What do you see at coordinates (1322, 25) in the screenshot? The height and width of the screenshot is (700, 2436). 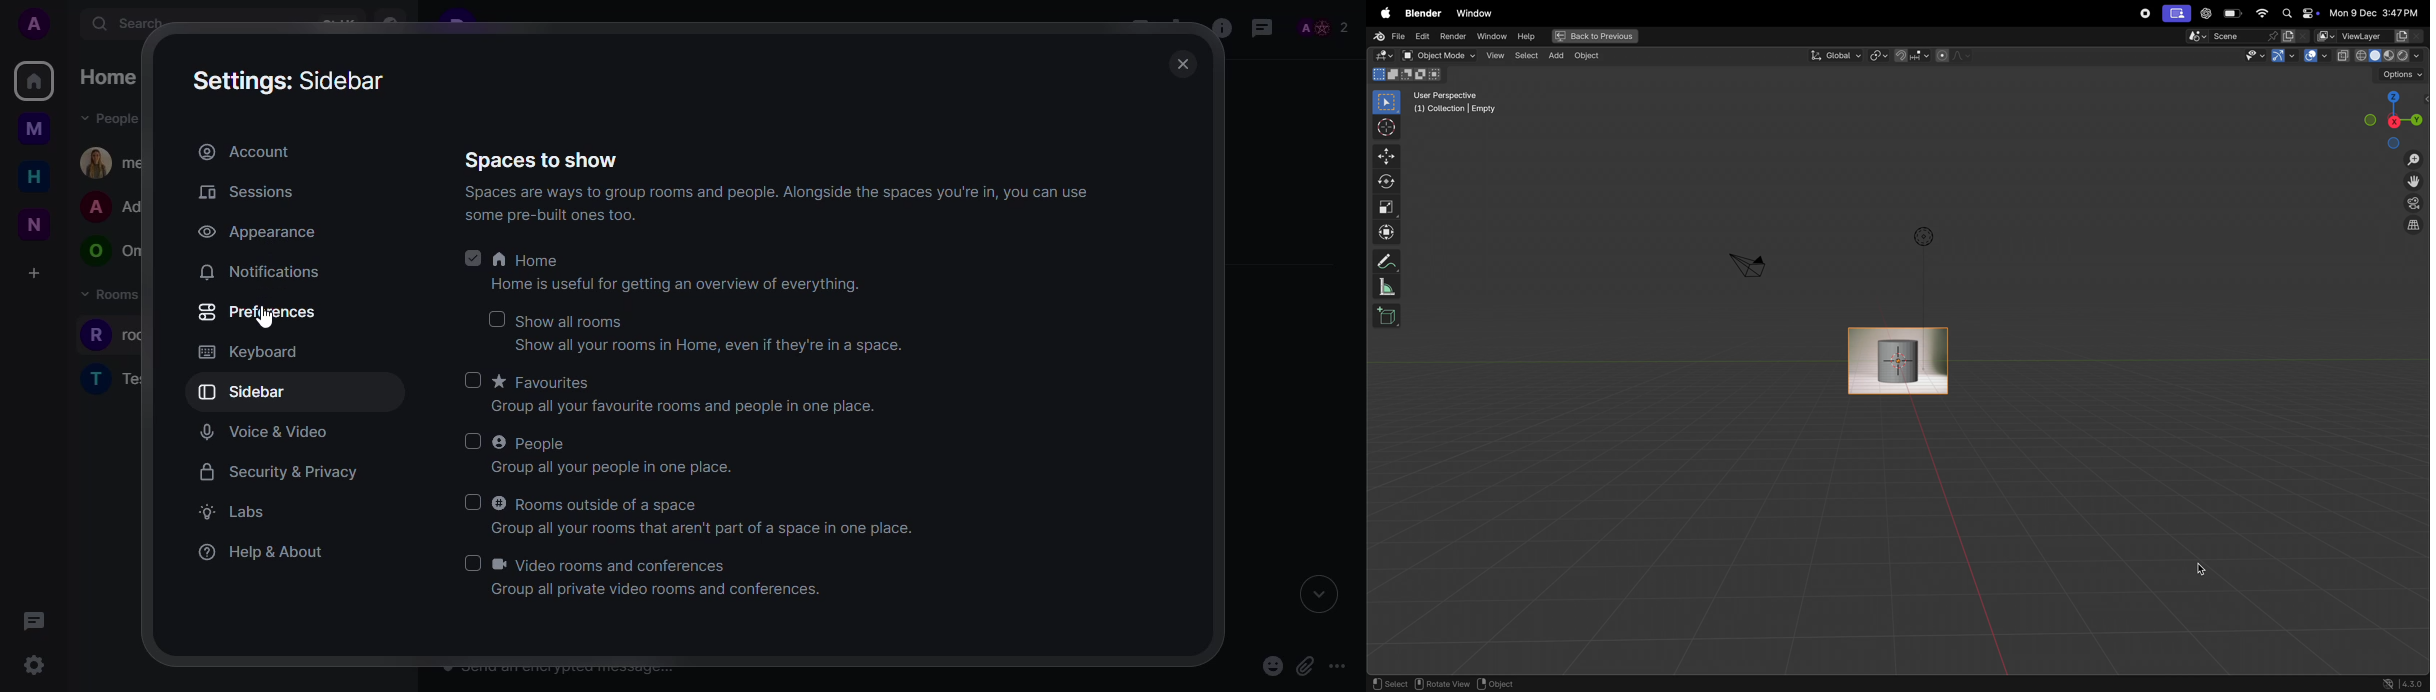 I see `people` at bounding box center [1322, 25].